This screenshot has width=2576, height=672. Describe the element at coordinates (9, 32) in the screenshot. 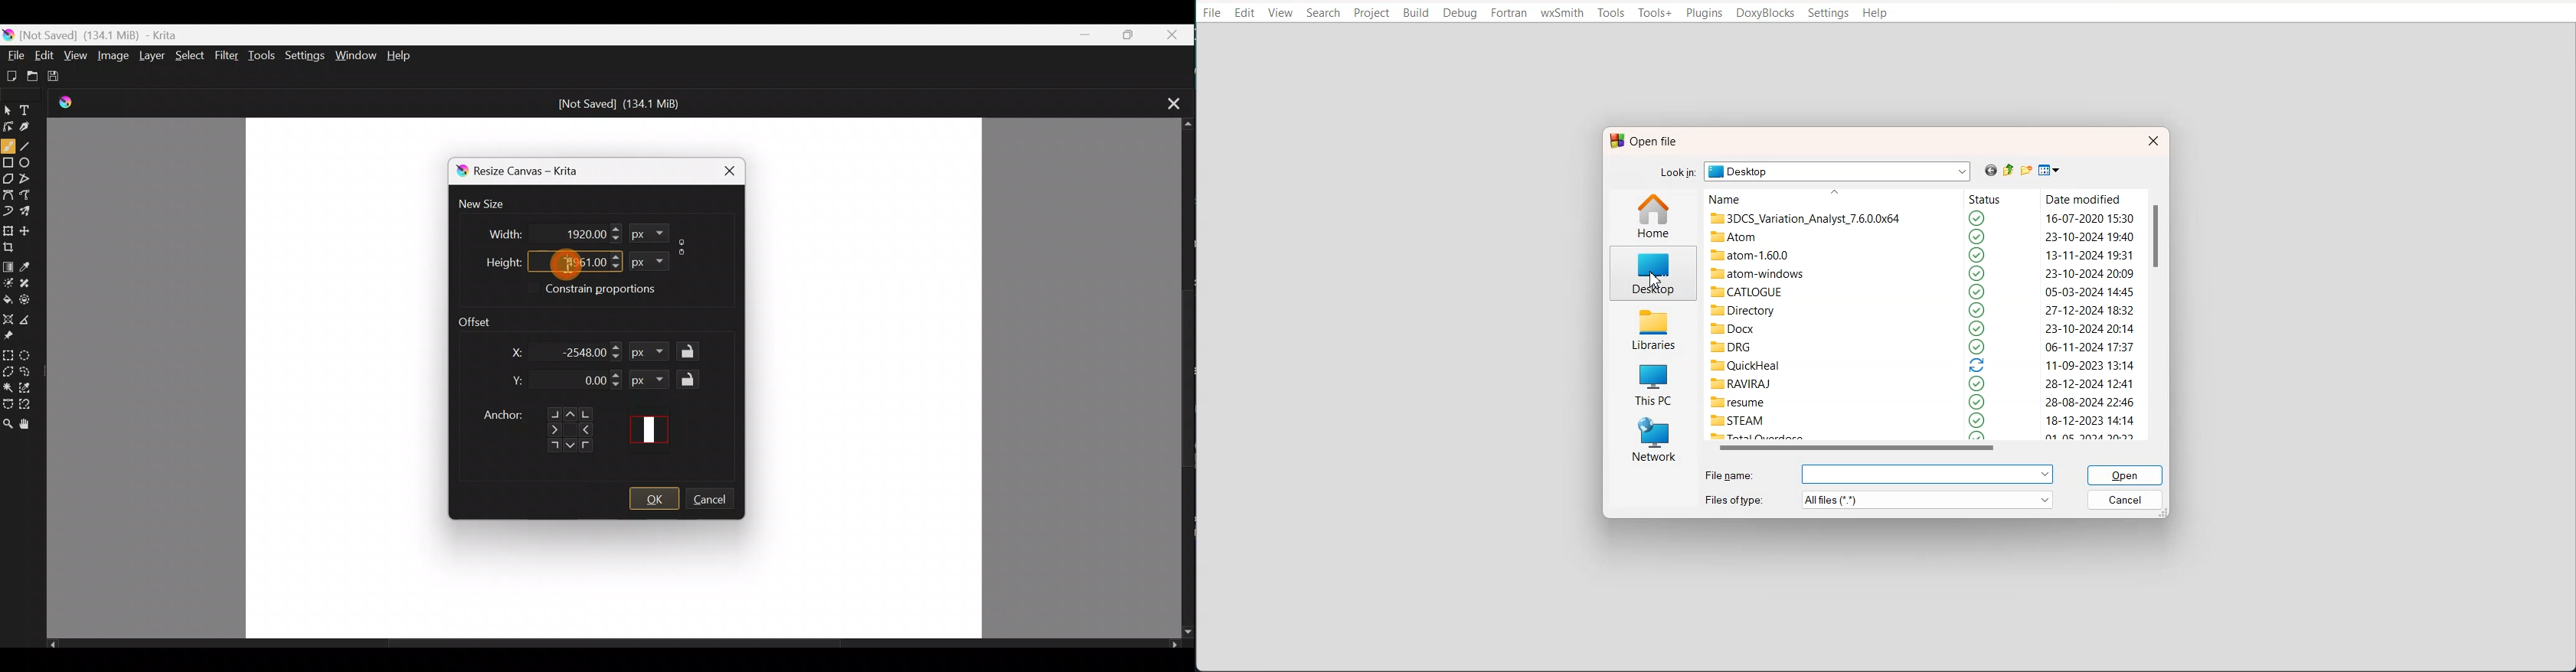

I see `Krita Logo` at that location.